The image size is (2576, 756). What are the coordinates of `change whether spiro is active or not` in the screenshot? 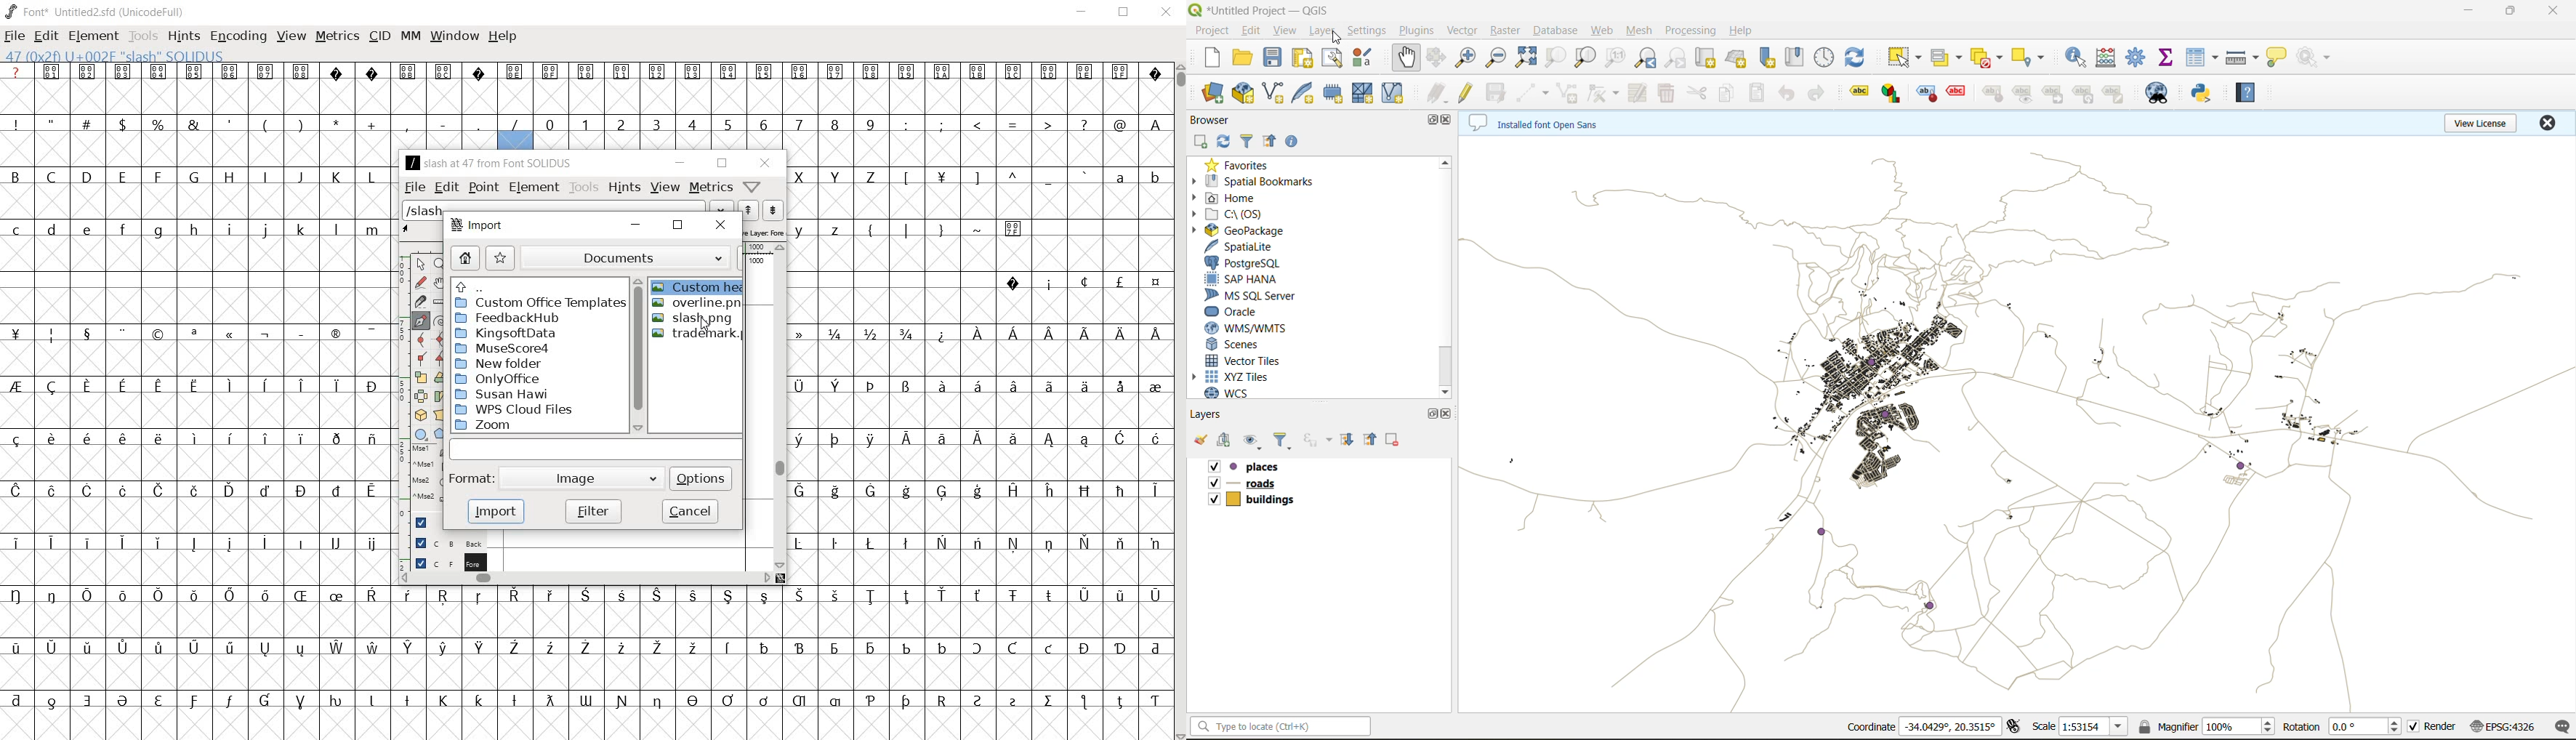 It's located at (440, 321).